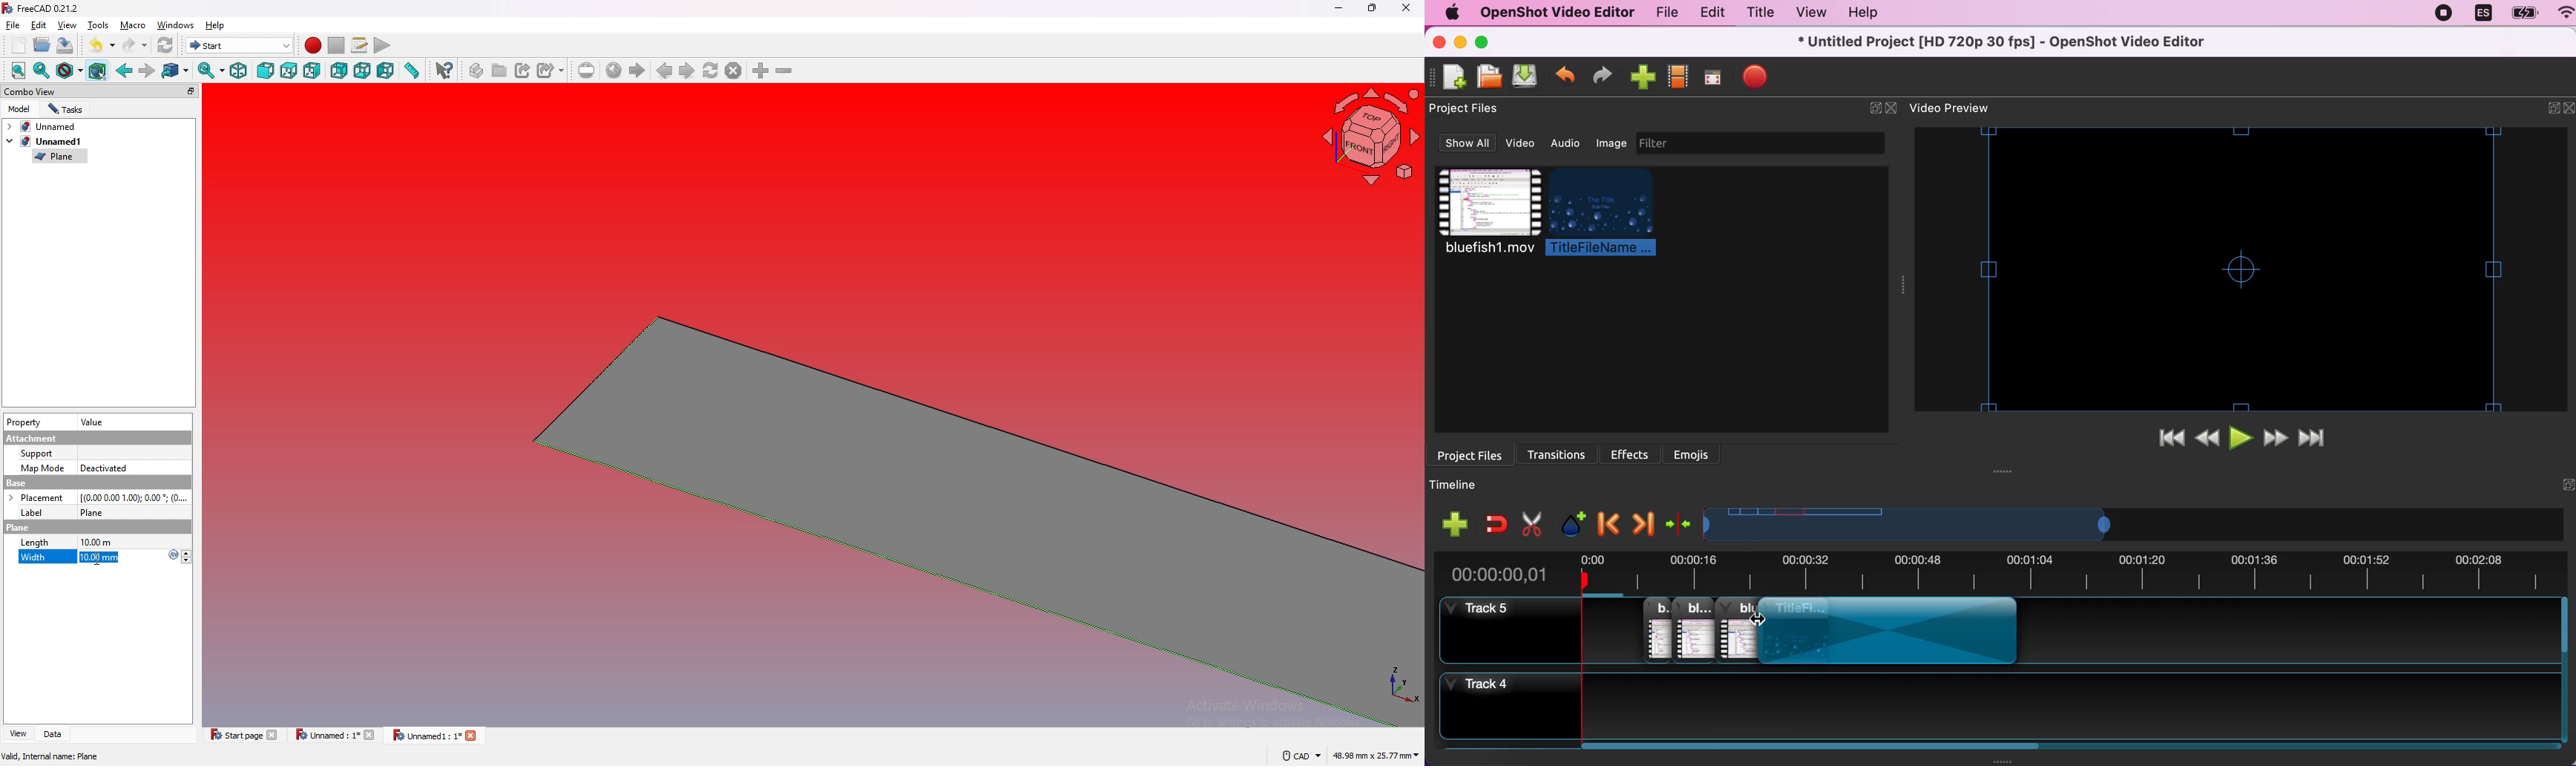 The height and width of the screenshot is (784, 2576). Describe the element at coordinates (98, 511) in the screenshot. I see `plane` at that location.